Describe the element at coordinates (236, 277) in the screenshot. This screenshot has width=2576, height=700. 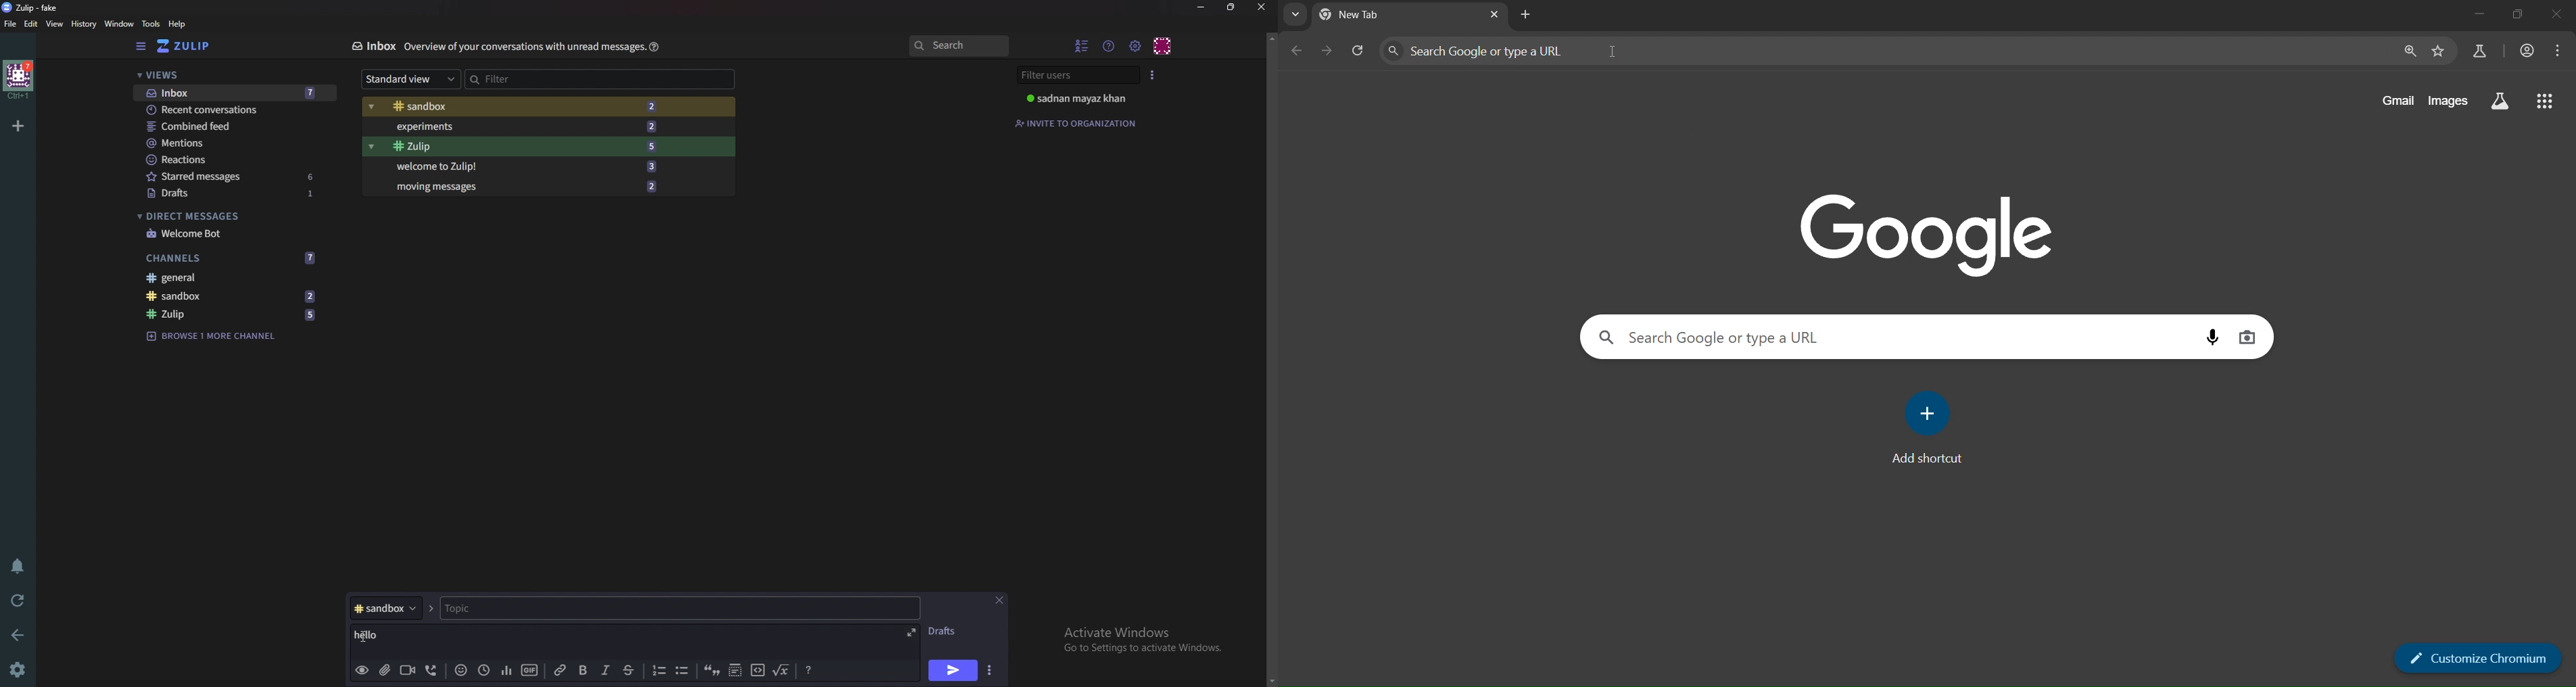
I see `General` at that location.